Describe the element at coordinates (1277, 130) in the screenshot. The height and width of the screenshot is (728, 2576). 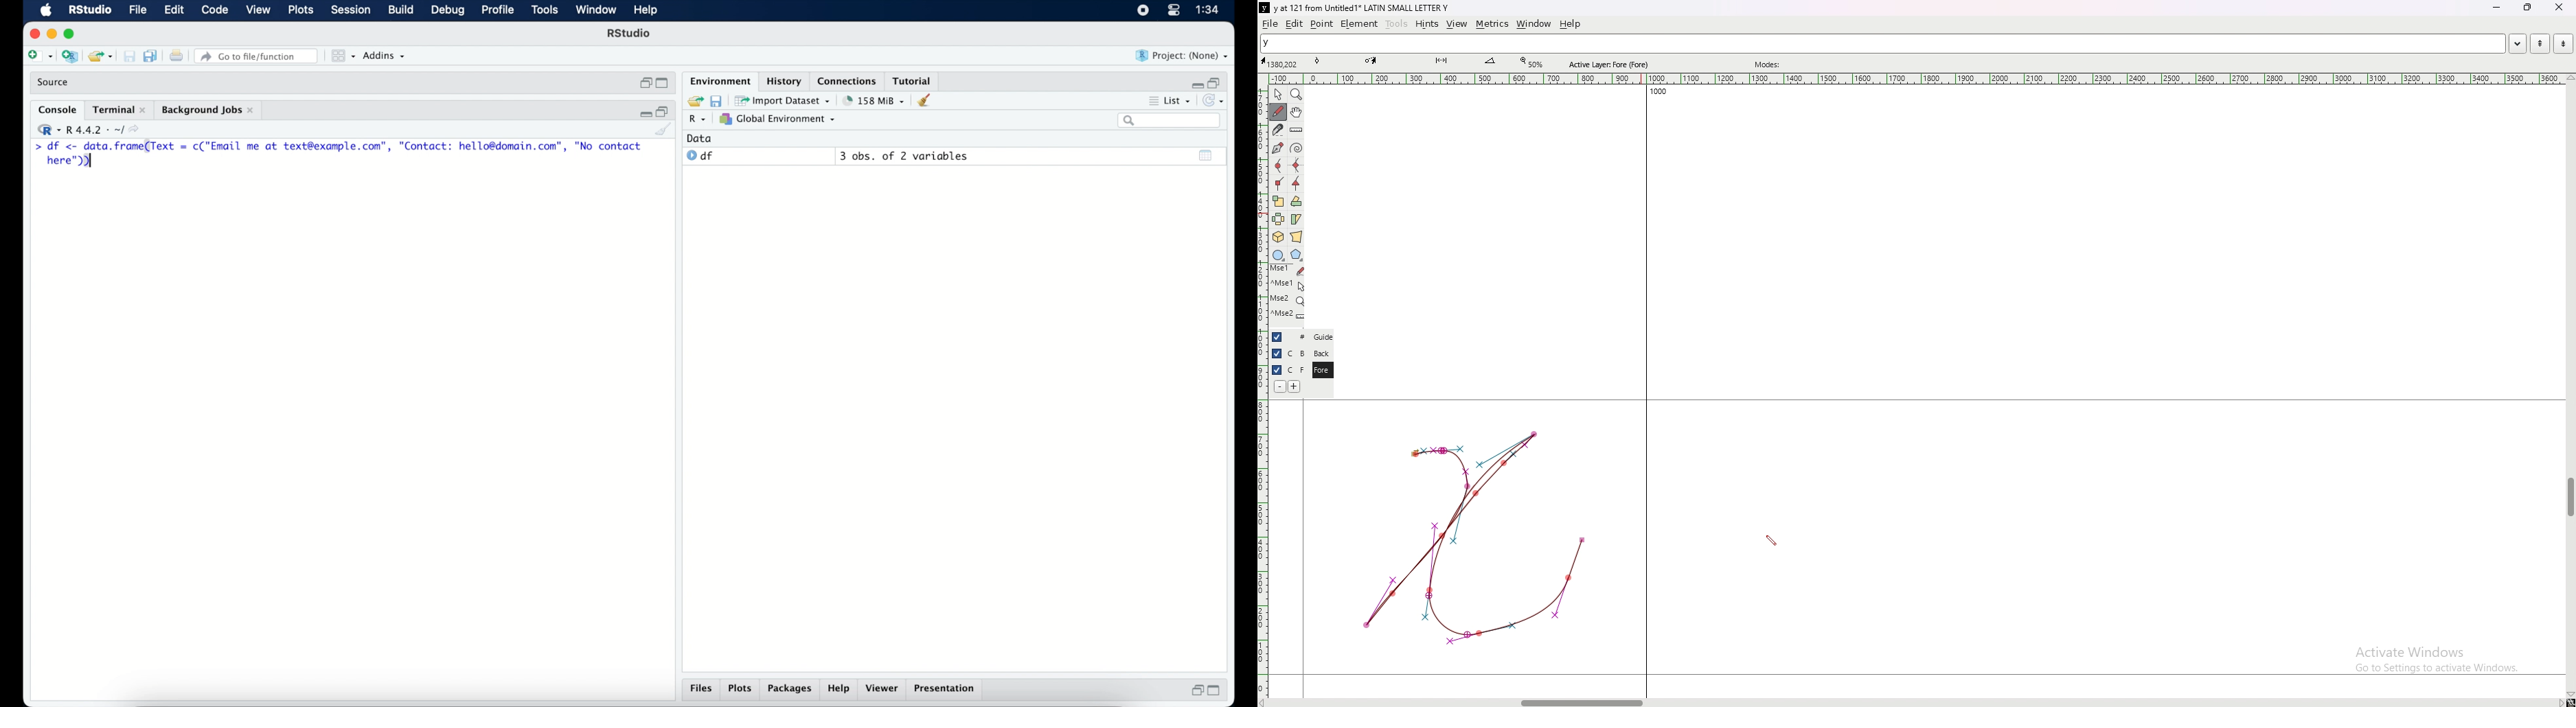
I see `cut a spline in two` at that location.